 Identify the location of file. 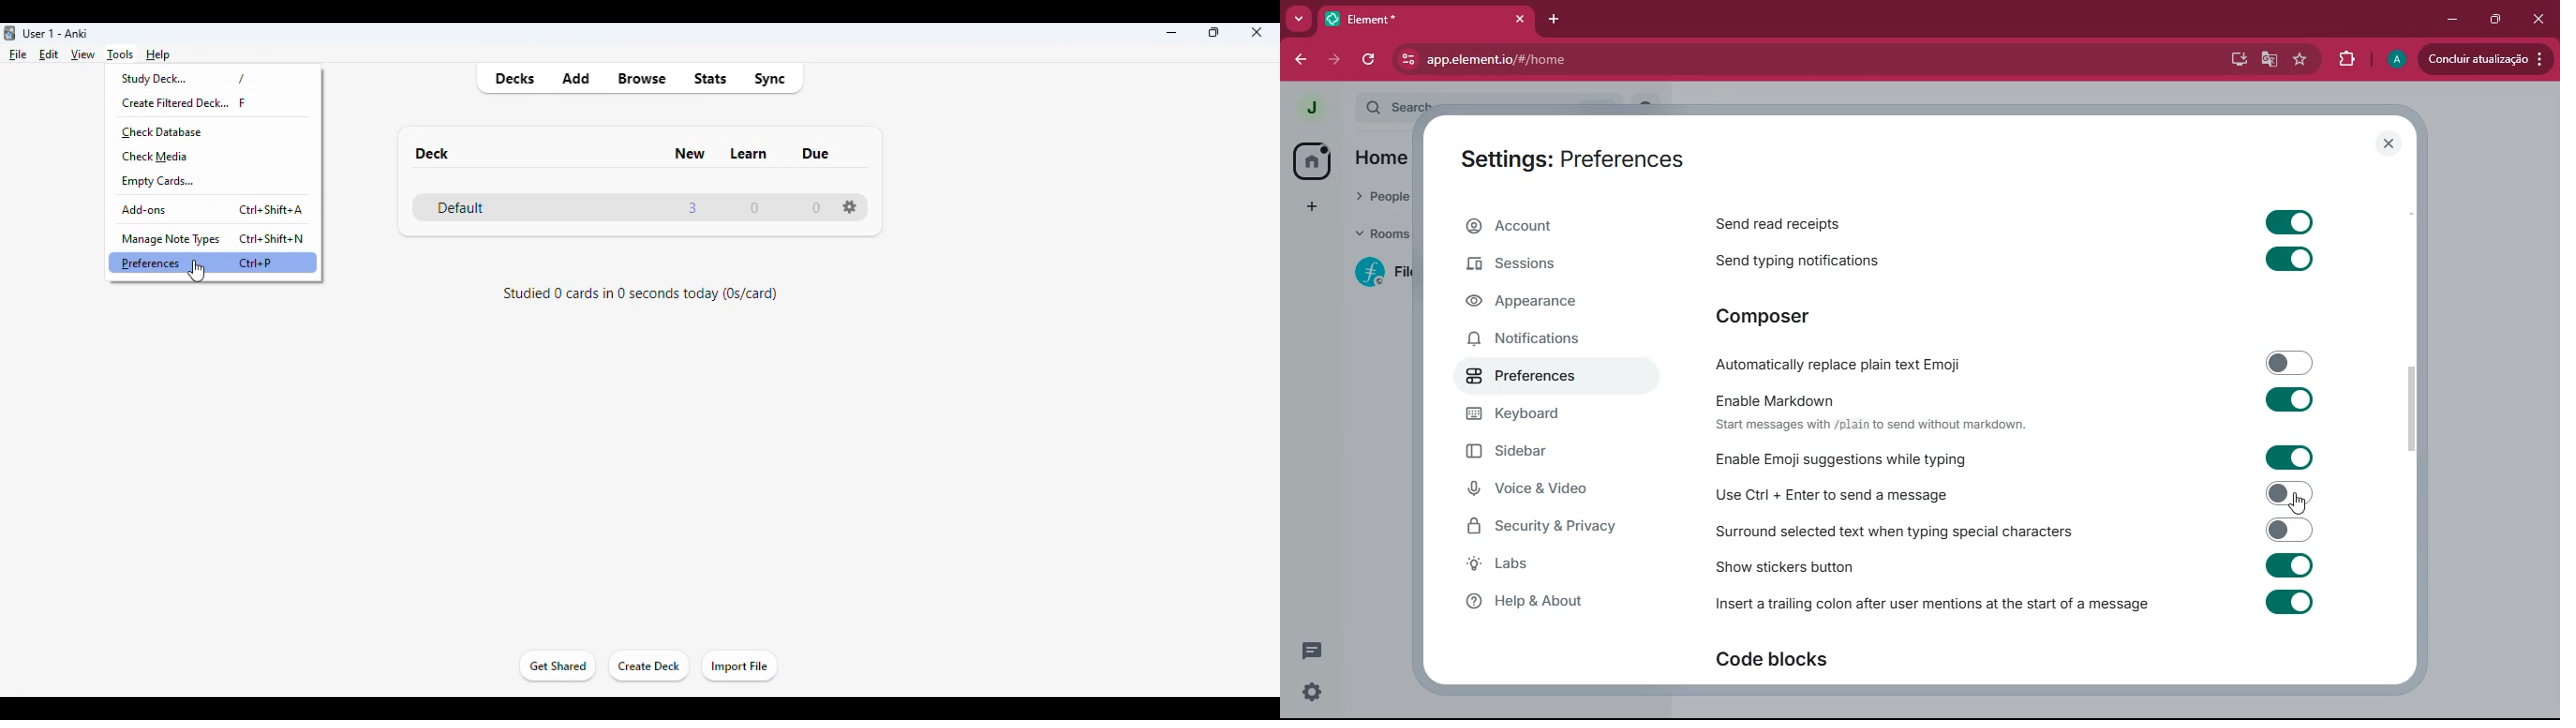
(18, 55).